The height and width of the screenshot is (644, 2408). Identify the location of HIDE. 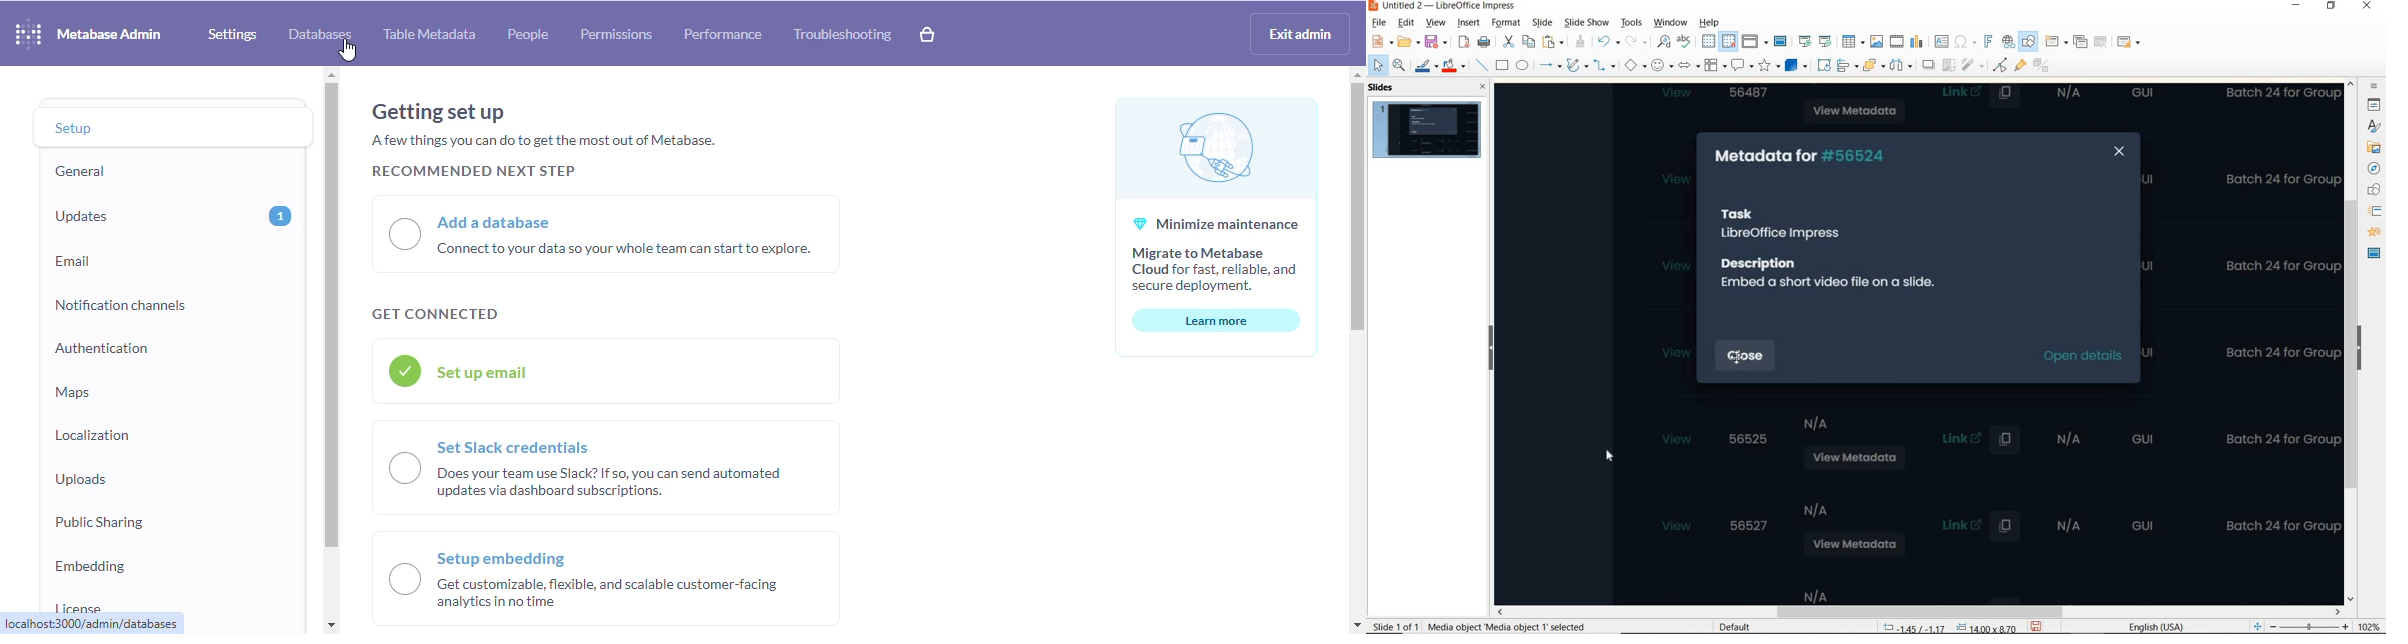
(1491, 348).